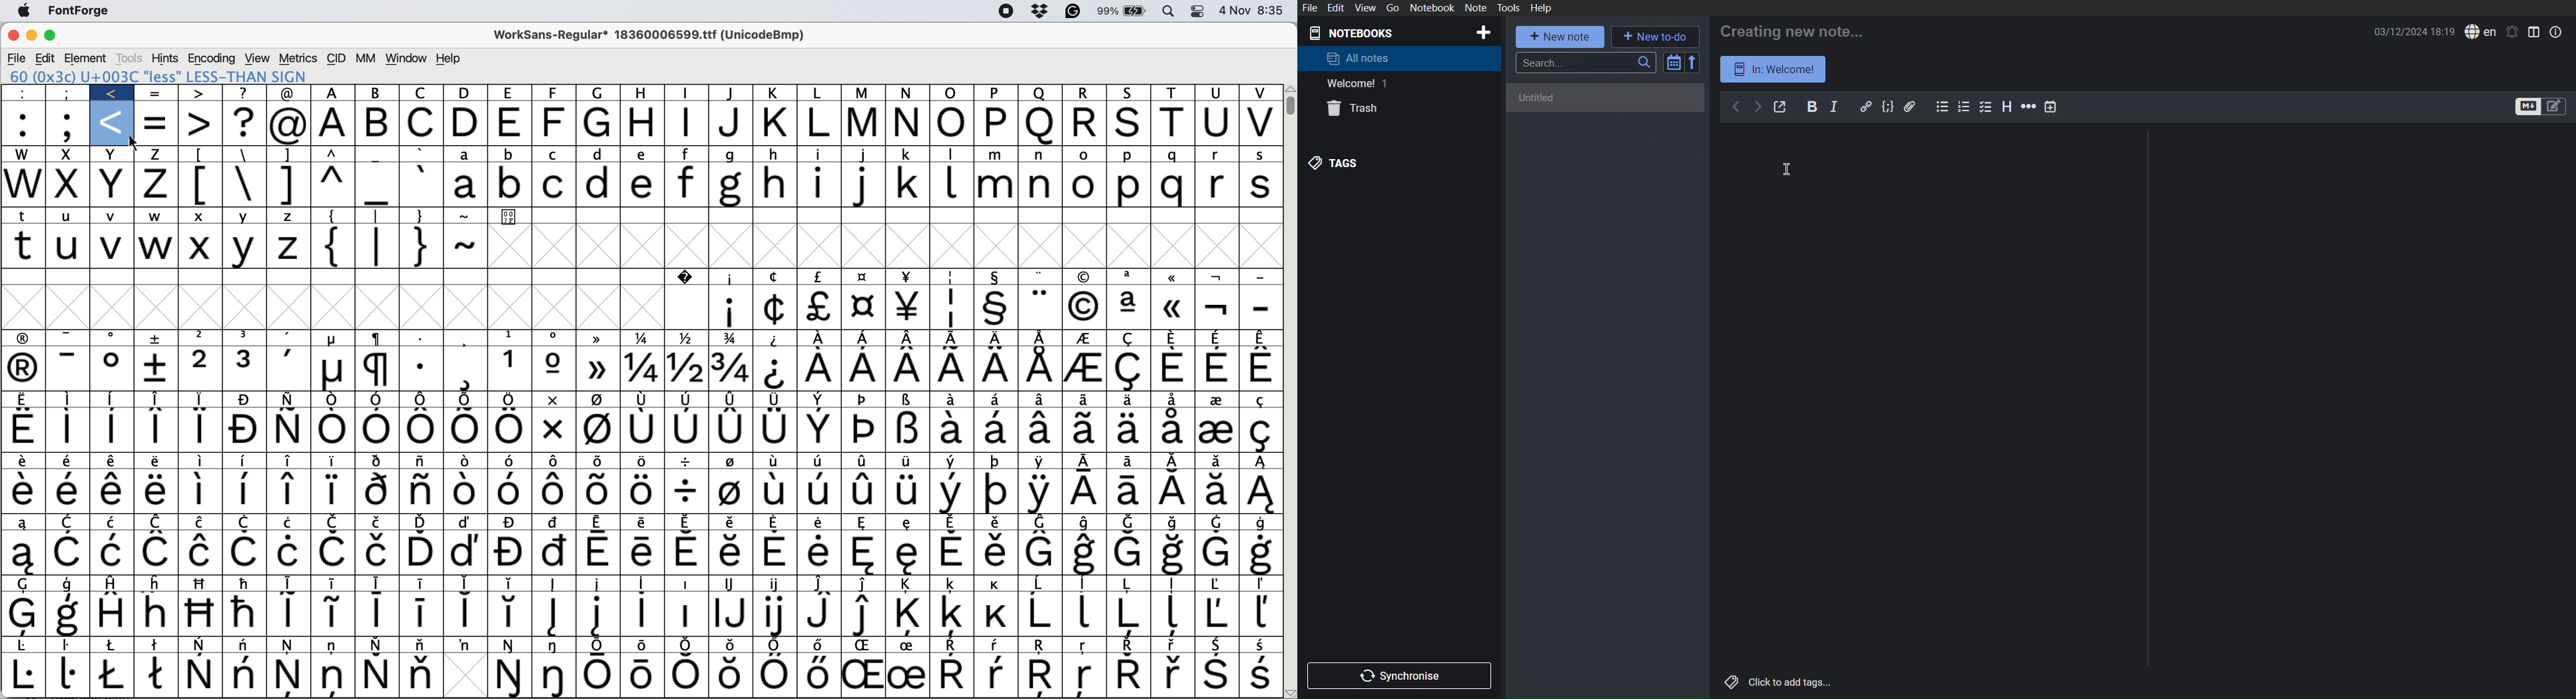 This screenshot has width=2576, height=700. What do you see at coordinates (994, 93) in the screenshot?
I see `p` at bounding box center [994, 93].